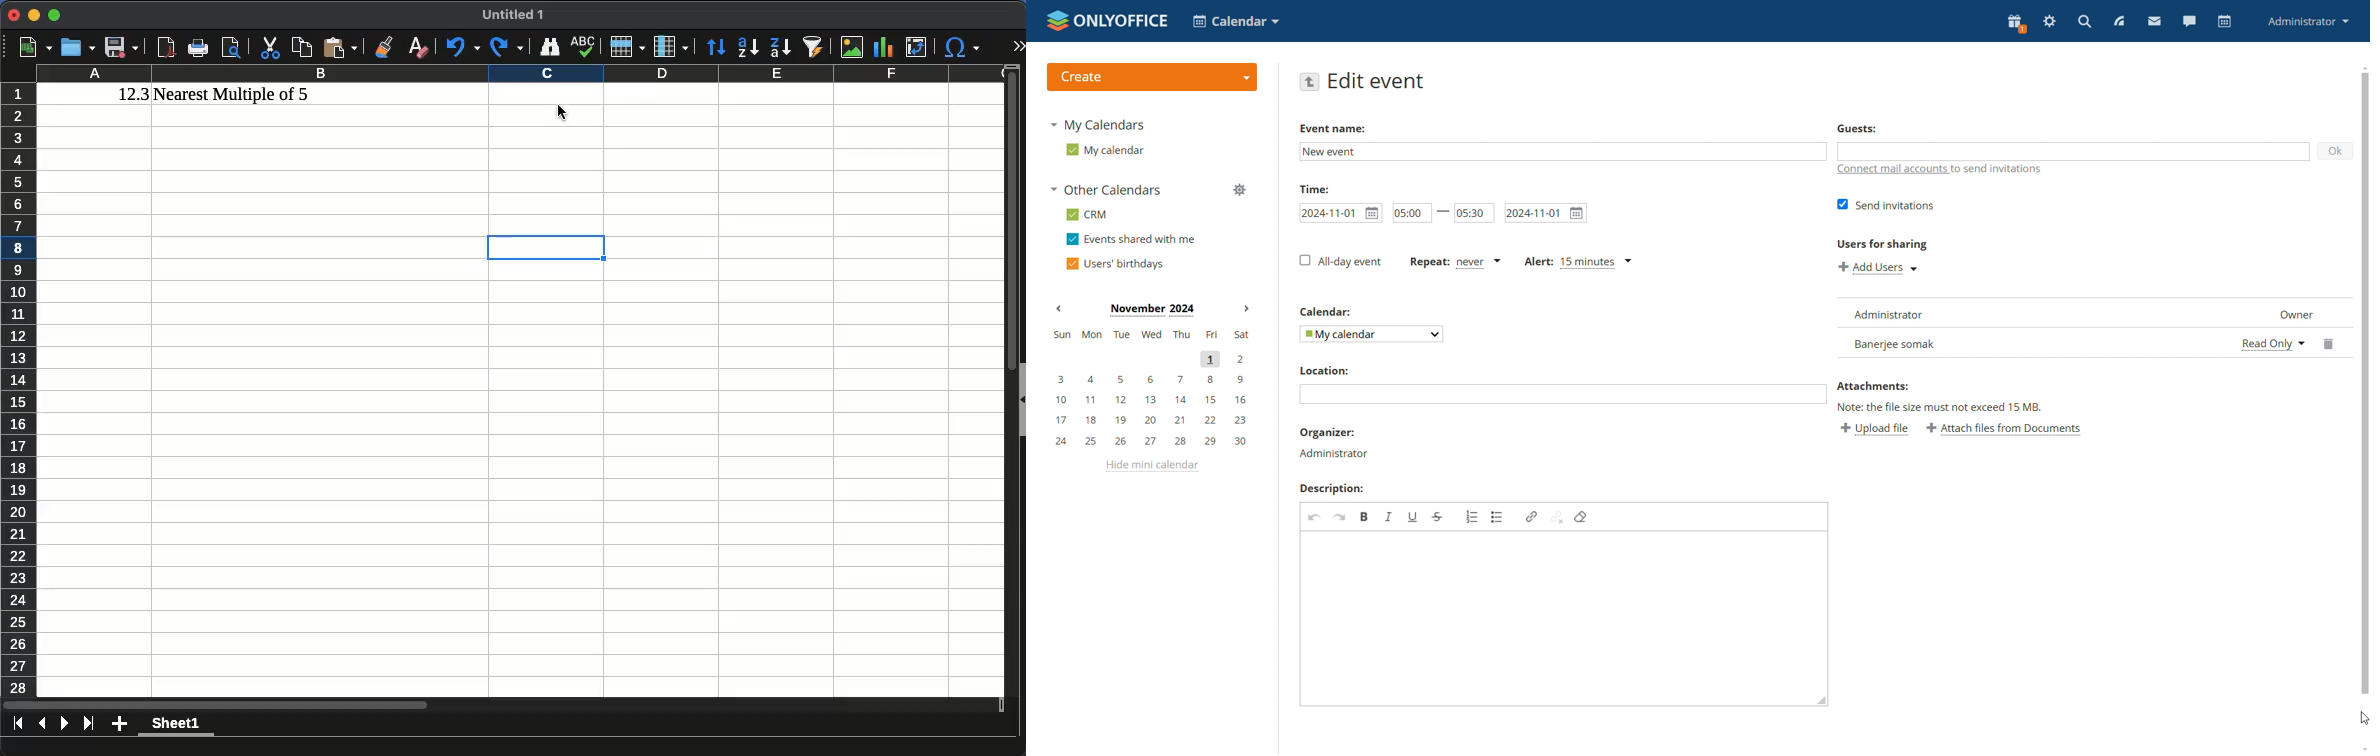 This screenshot has width=2380, height=756. What do you see at coordinates (1547, 213) in the screenshot?
I see `end date` at bounding box center [1547, 213].